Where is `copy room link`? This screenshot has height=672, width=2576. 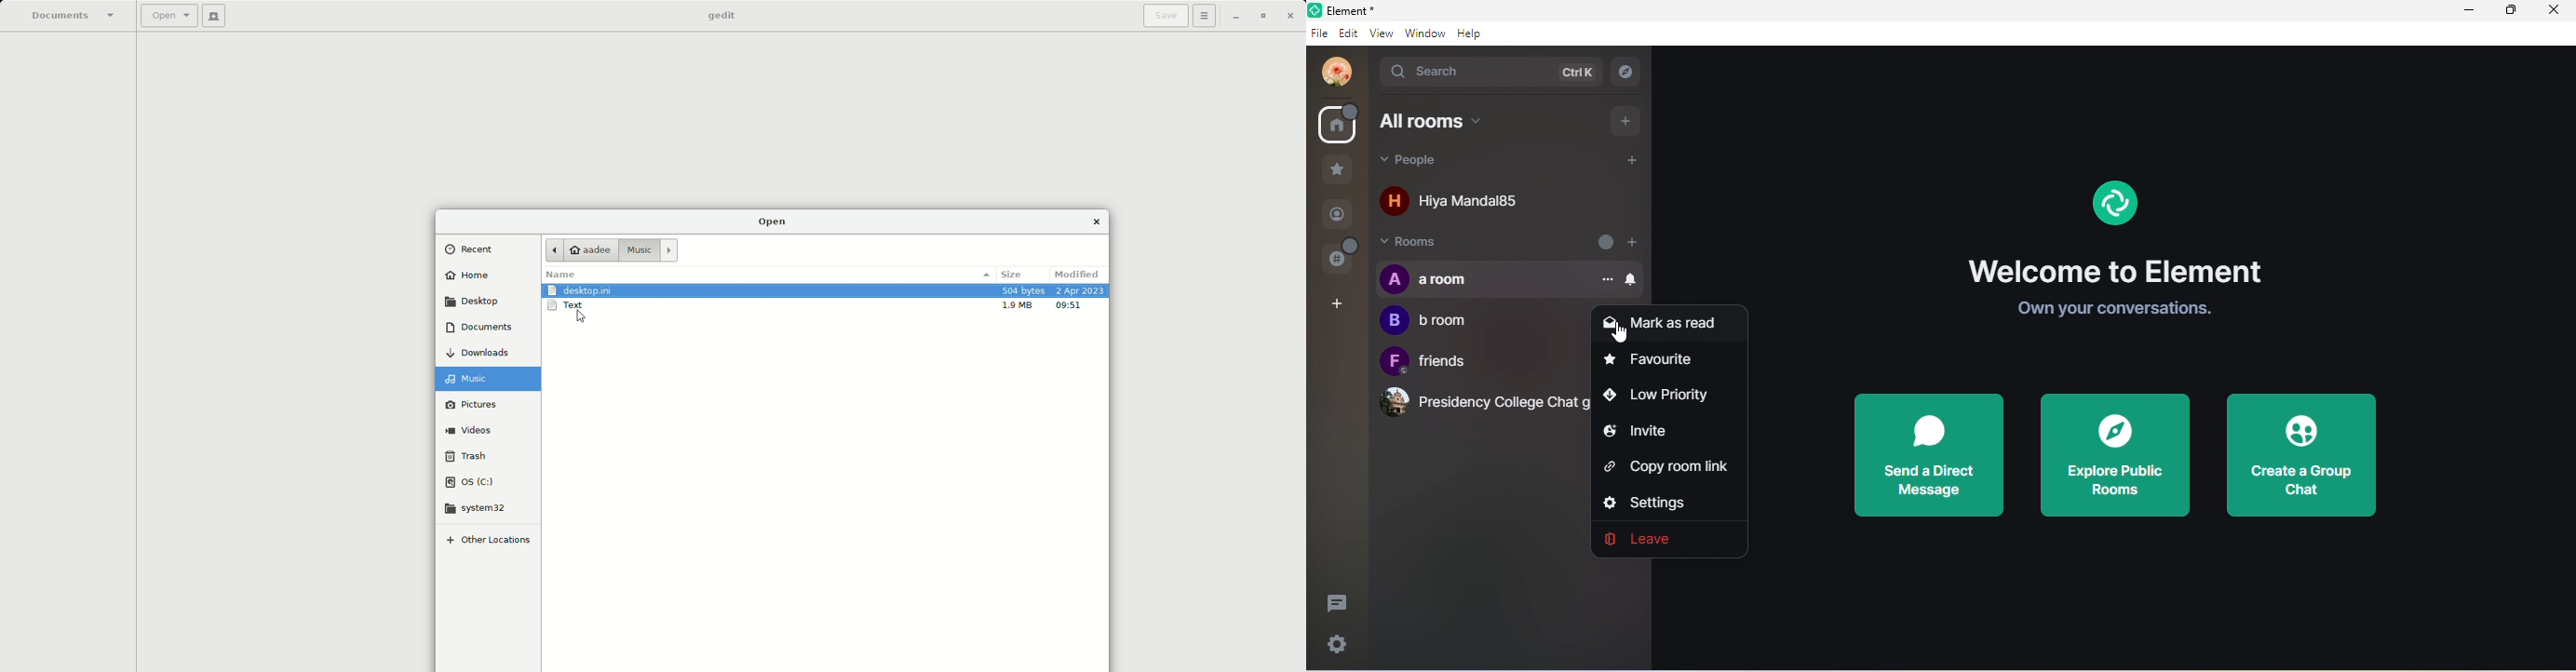 copy room link is located at coordinates (1670, 464).